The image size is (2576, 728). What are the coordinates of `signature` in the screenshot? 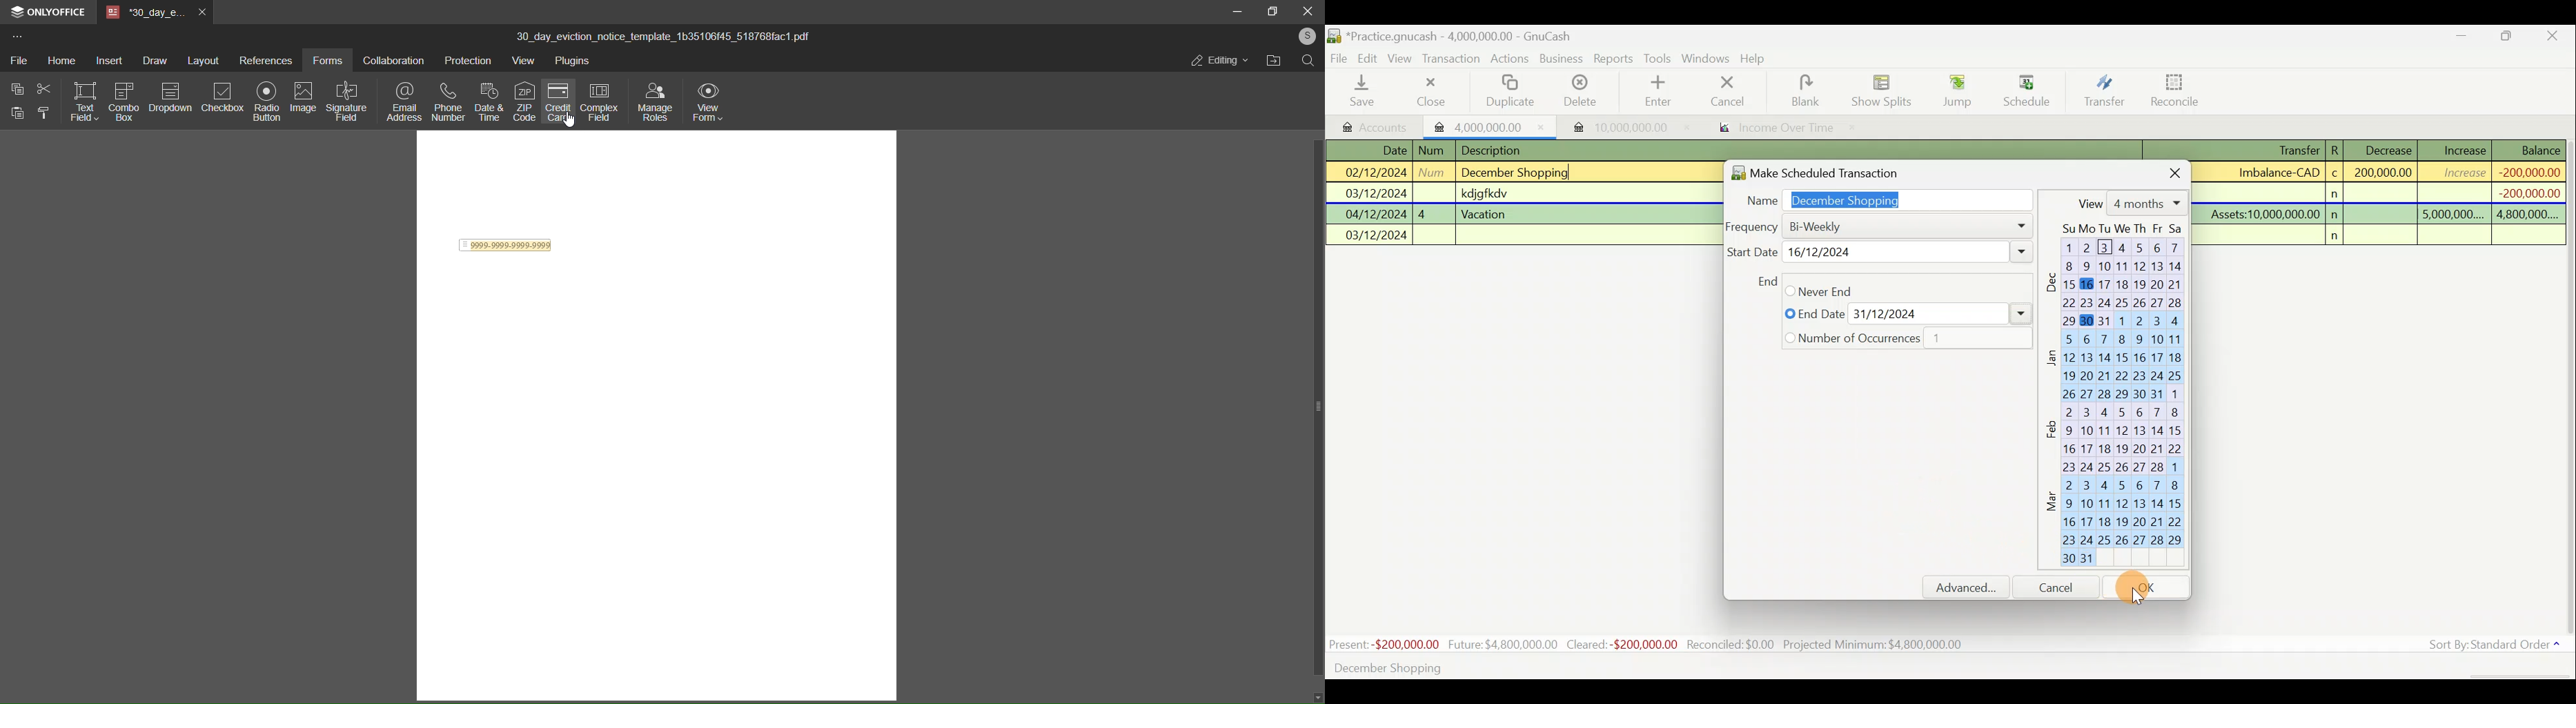 It's located at (346, 101).